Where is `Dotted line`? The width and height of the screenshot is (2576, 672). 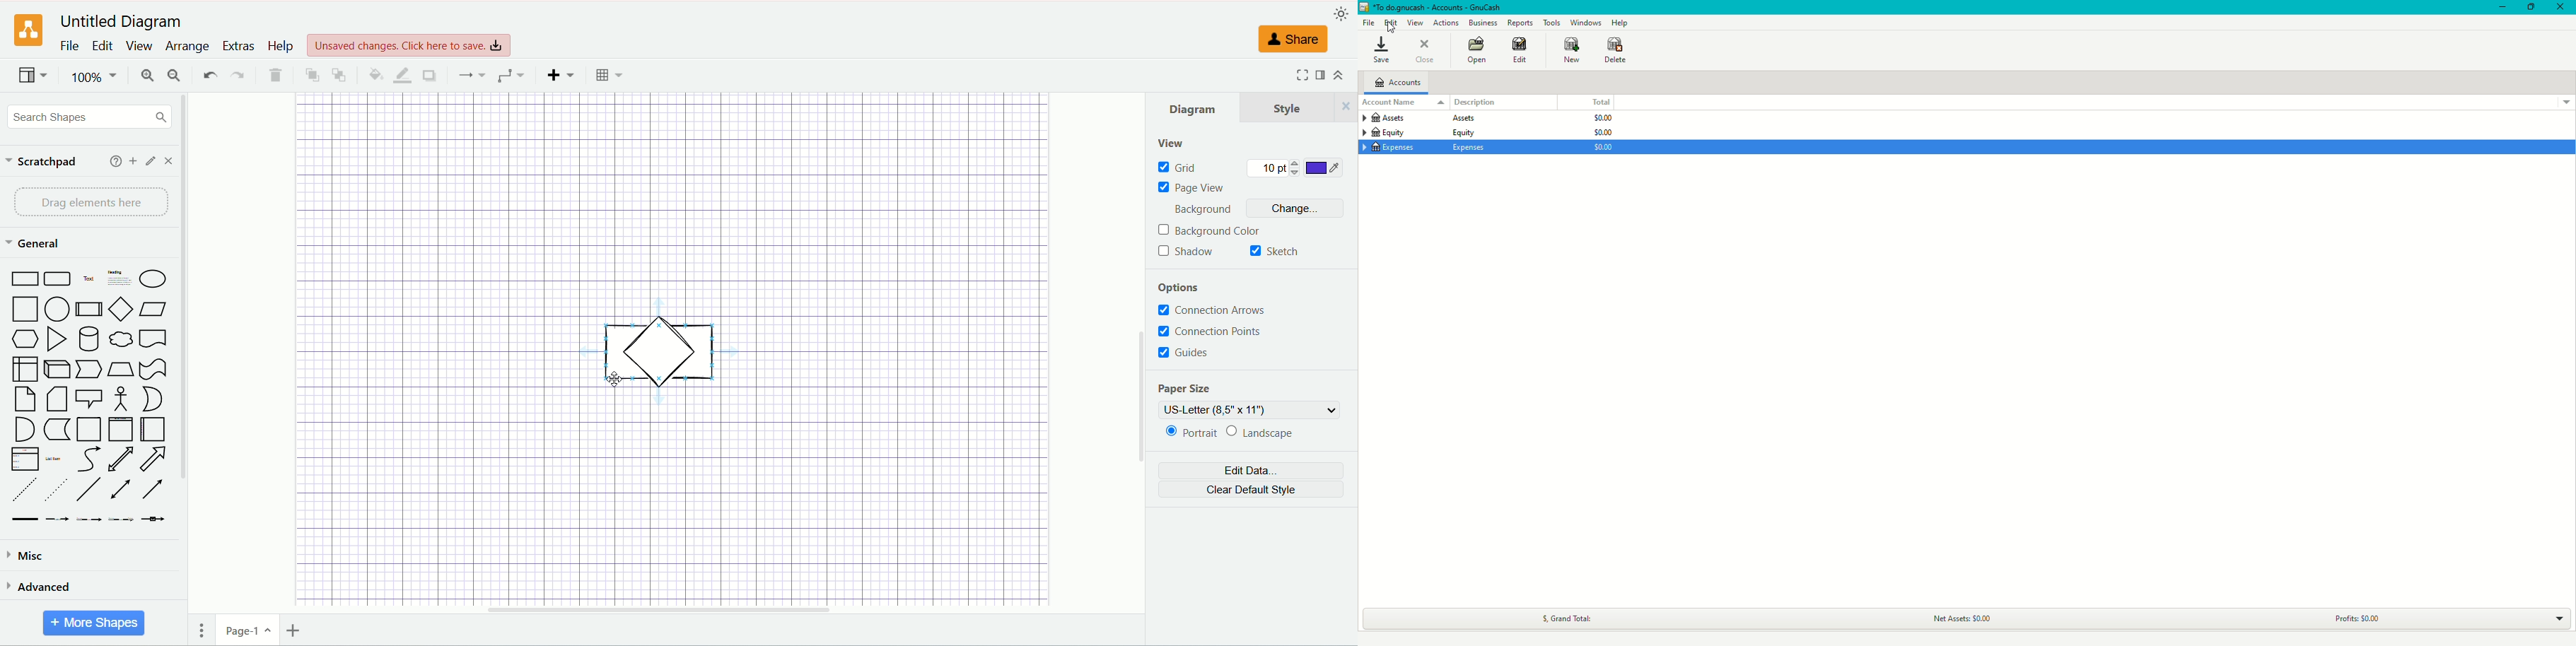 Dotted line is located at coordinates (55, 488).